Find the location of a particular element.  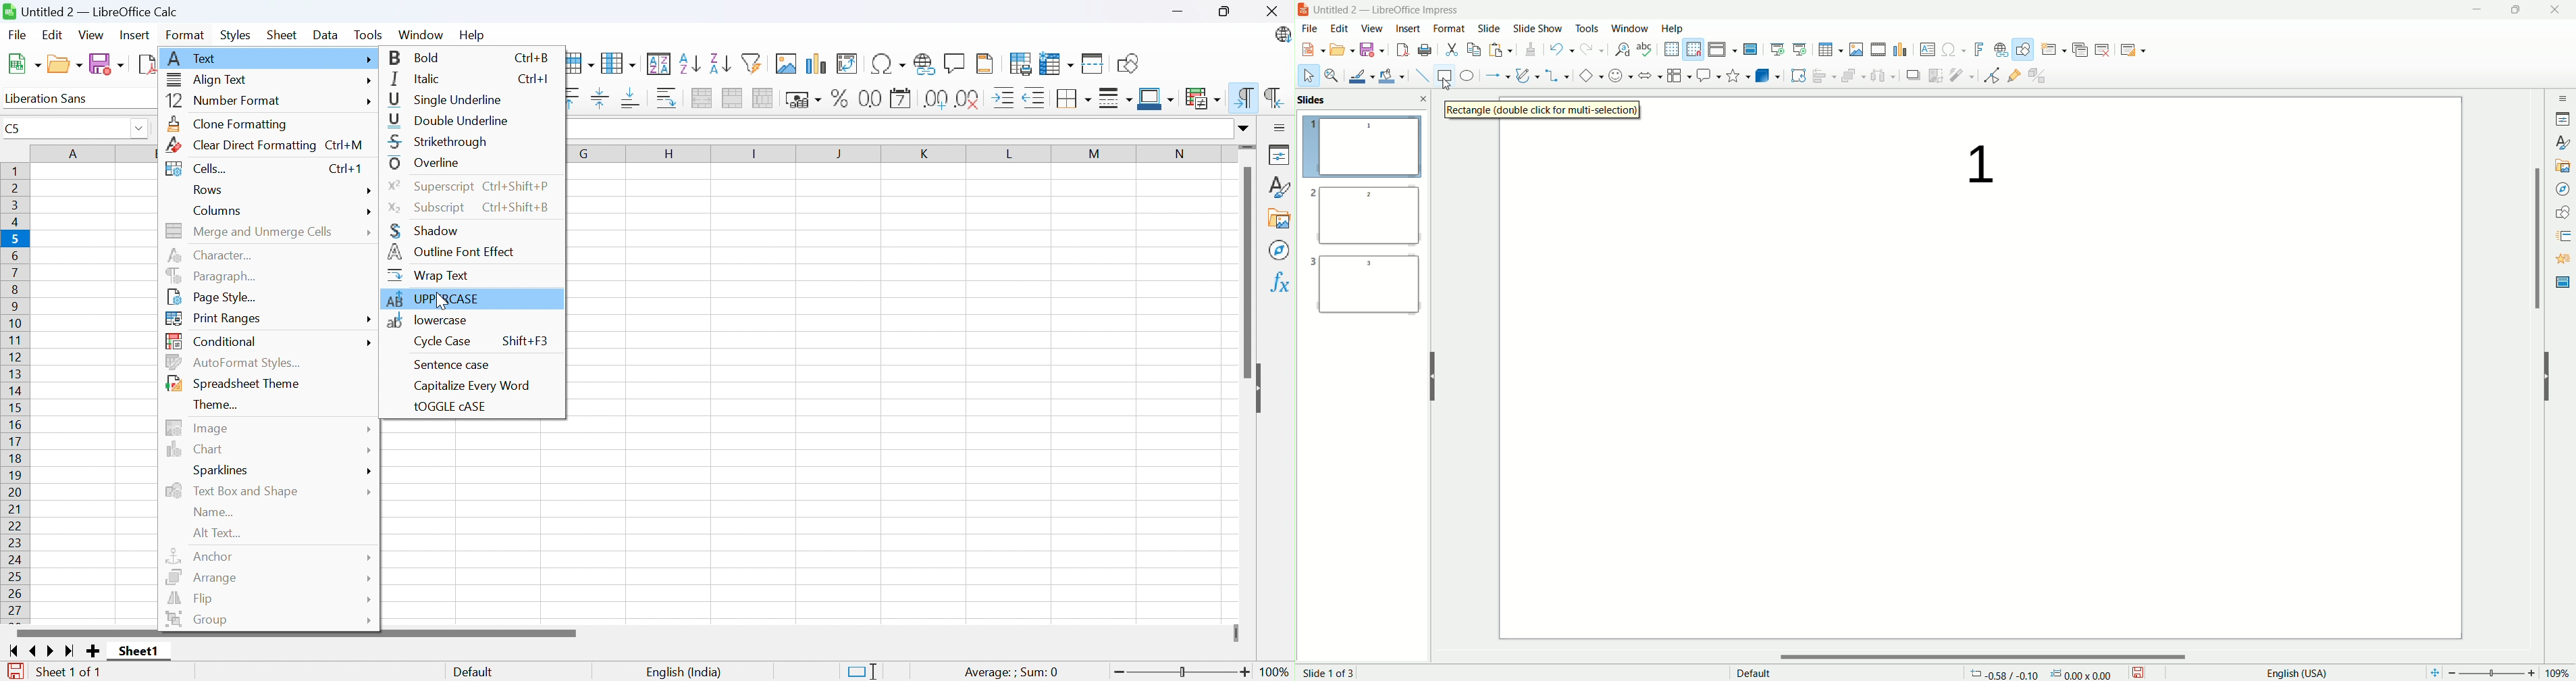

Page style is located at coordinates (216, 296).